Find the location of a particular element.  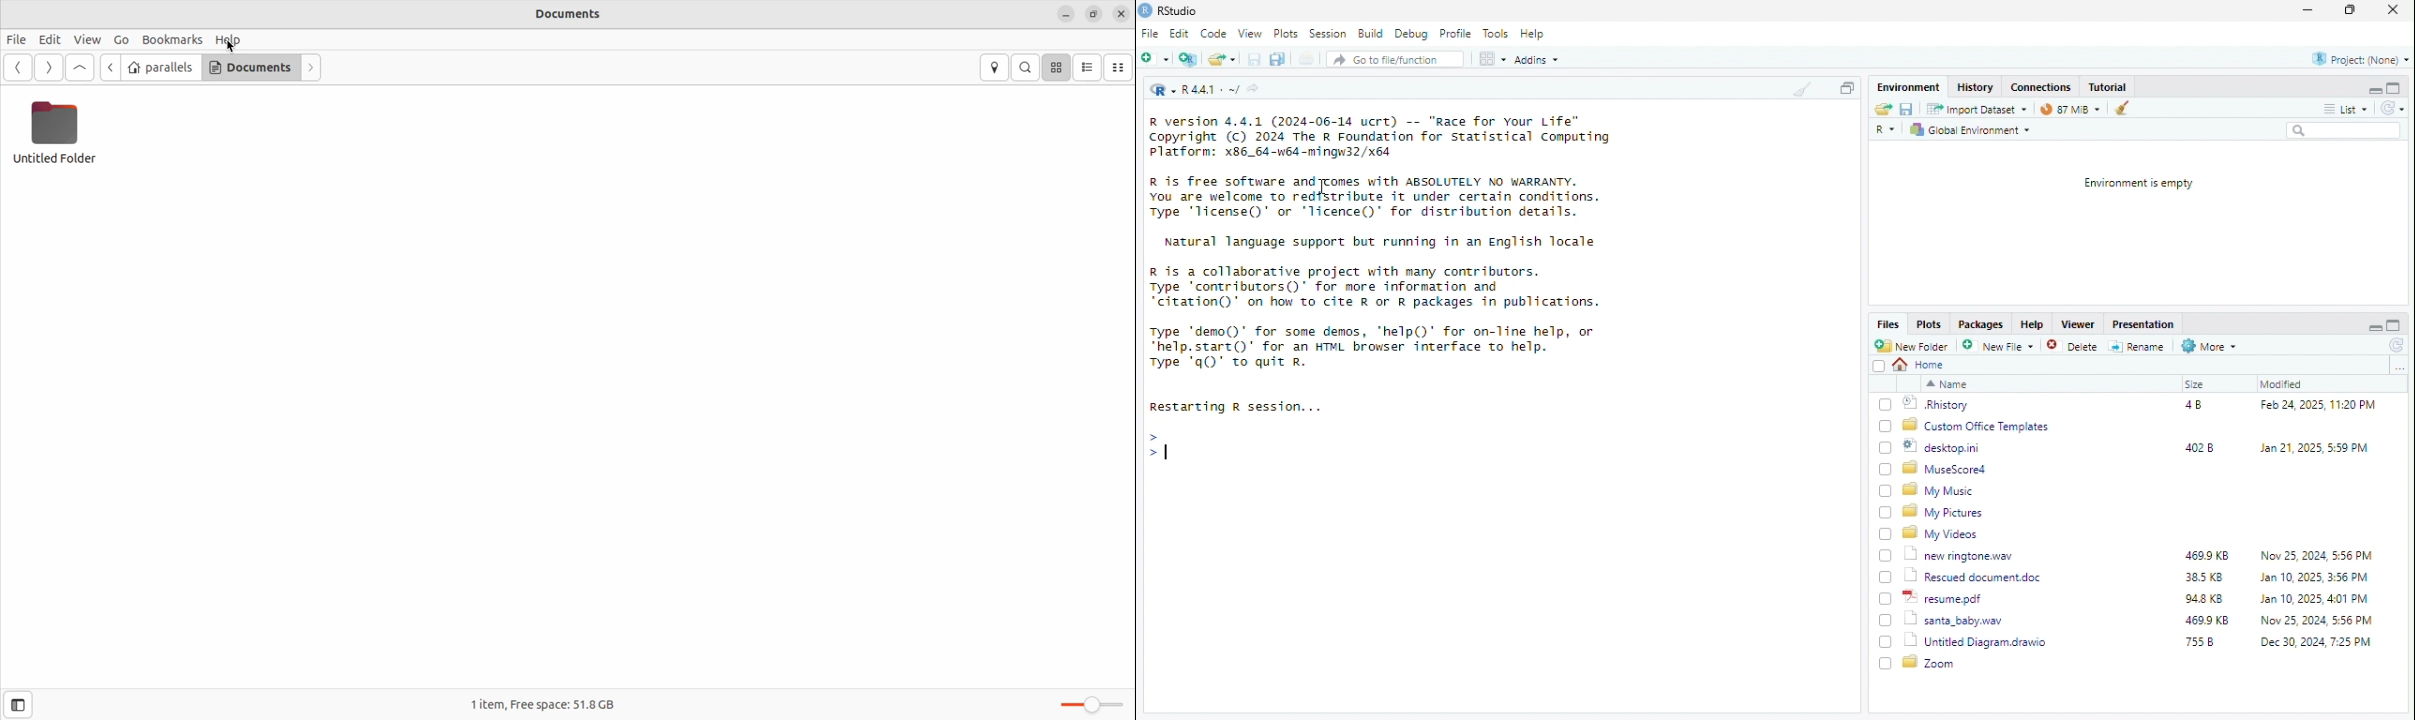

Tutorial is located at coordinates (2109, 87).